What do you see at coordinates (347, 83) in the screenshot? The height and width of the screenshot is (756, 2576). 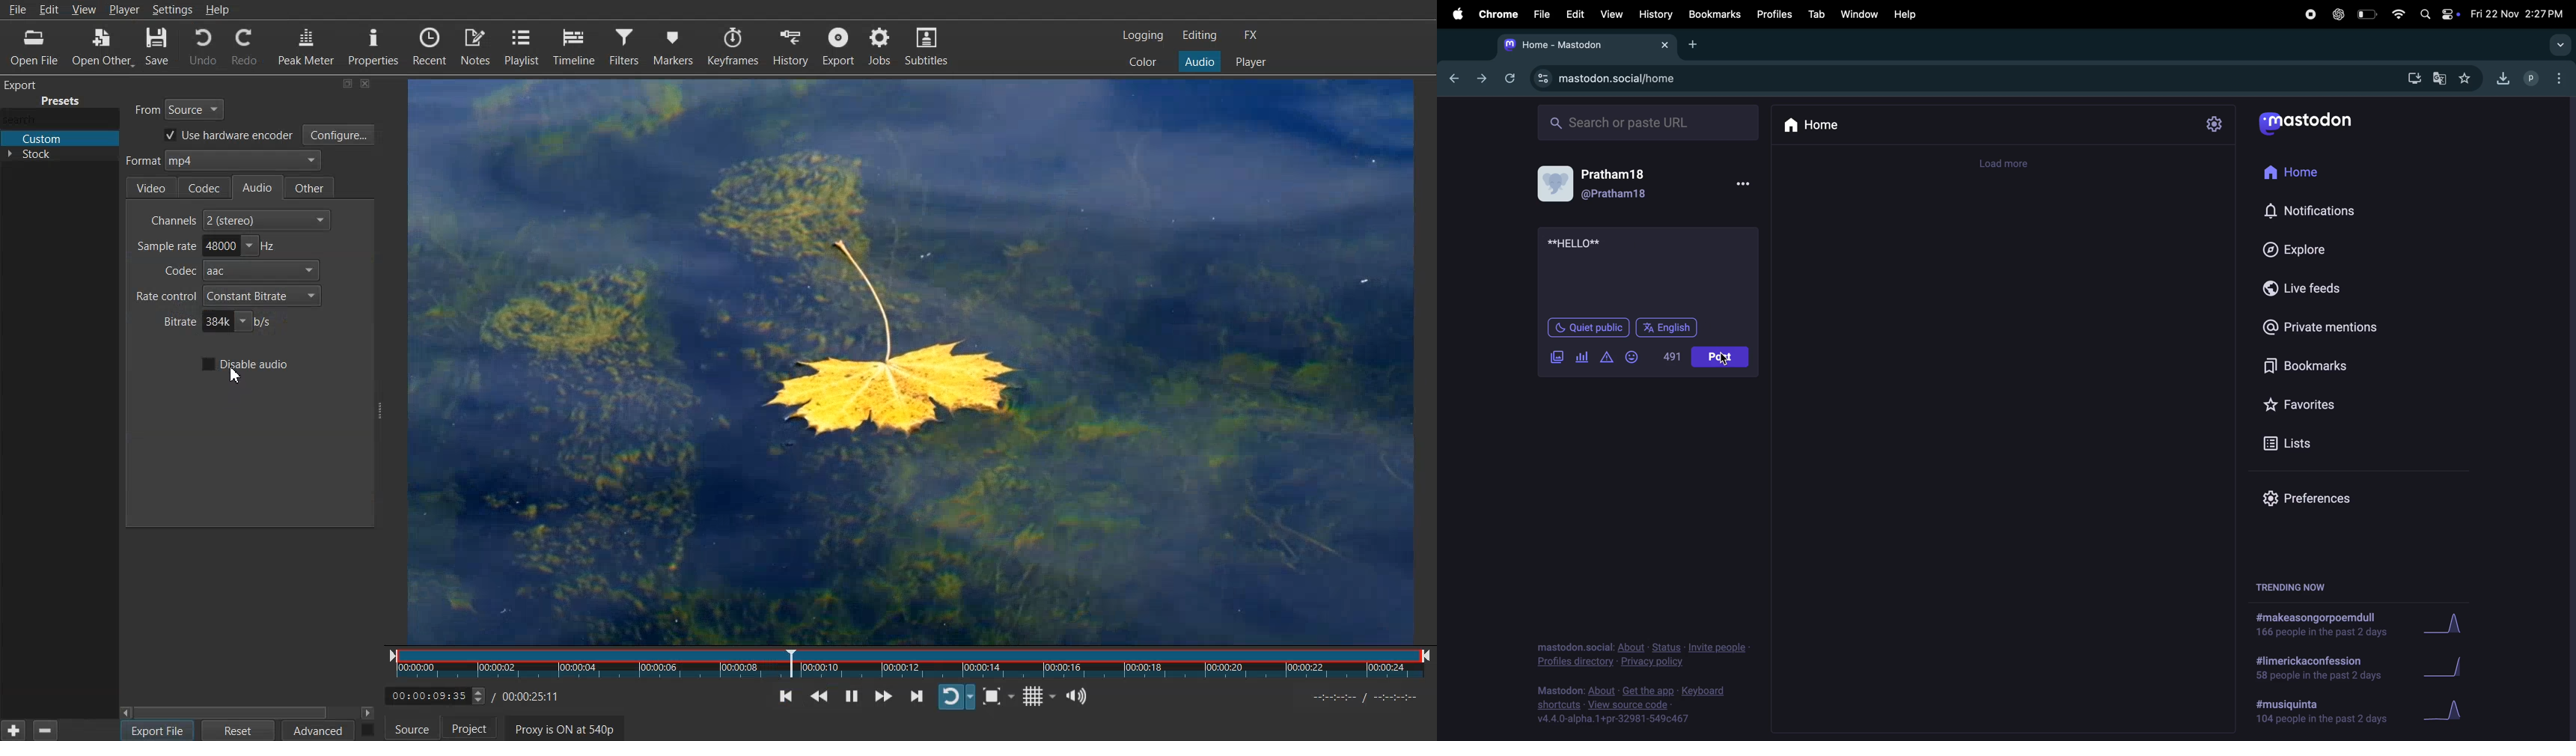 I see `Minimize` at bounding box center [347, 83].